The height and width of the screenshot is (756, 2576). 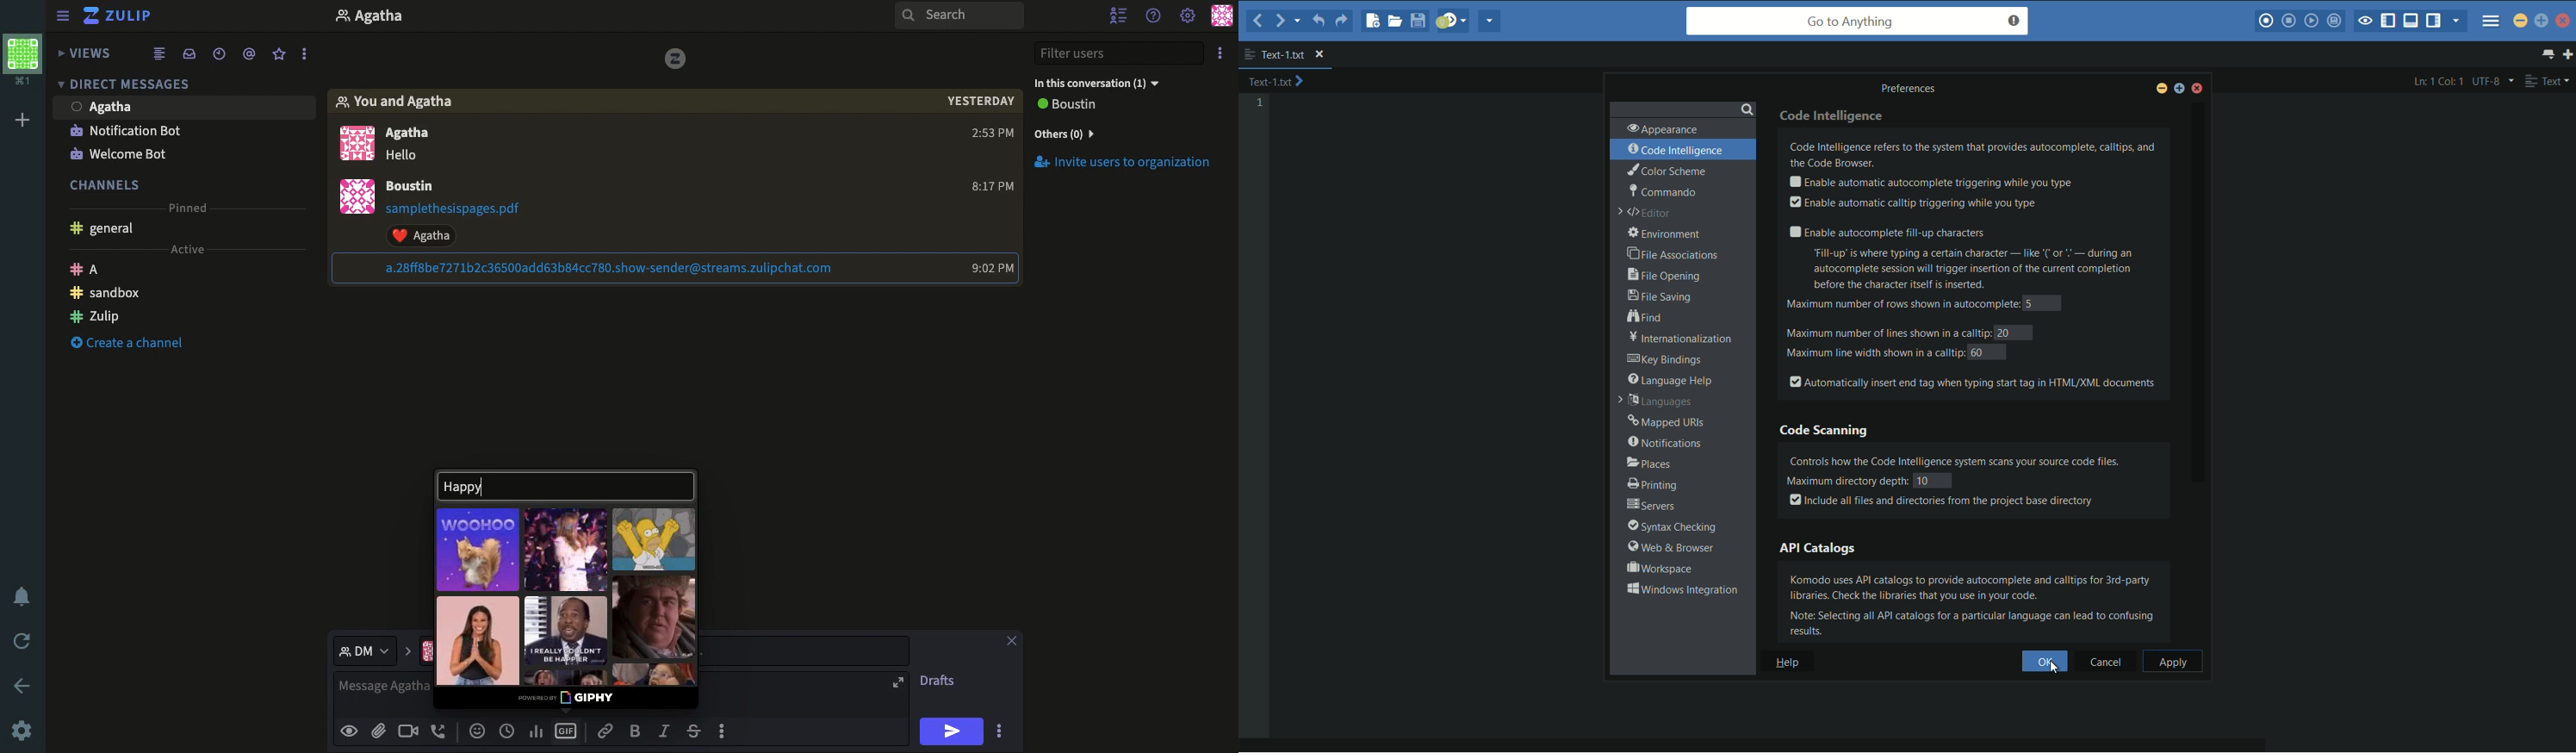 What do you see at coordinates (1005, 731) in the screenshot?
I see `More Options` at bounding box center [1005, 731].